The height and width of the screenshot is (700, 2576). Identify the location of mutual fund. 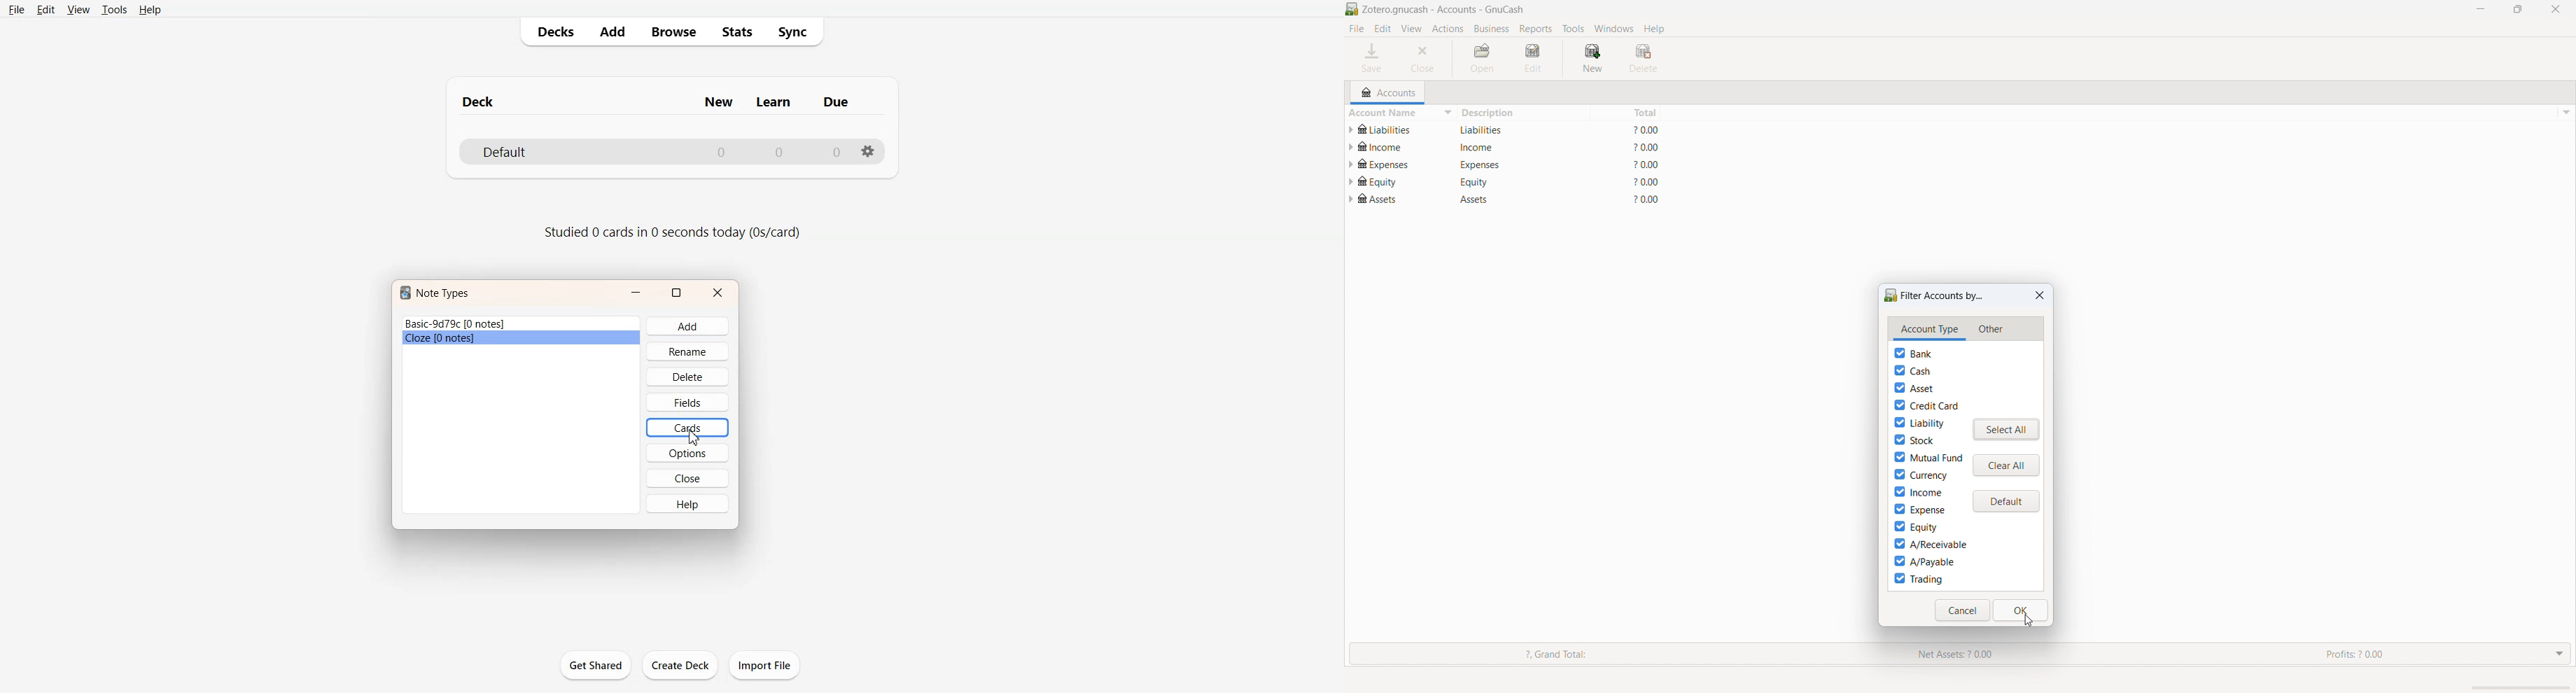
(1928, 457).